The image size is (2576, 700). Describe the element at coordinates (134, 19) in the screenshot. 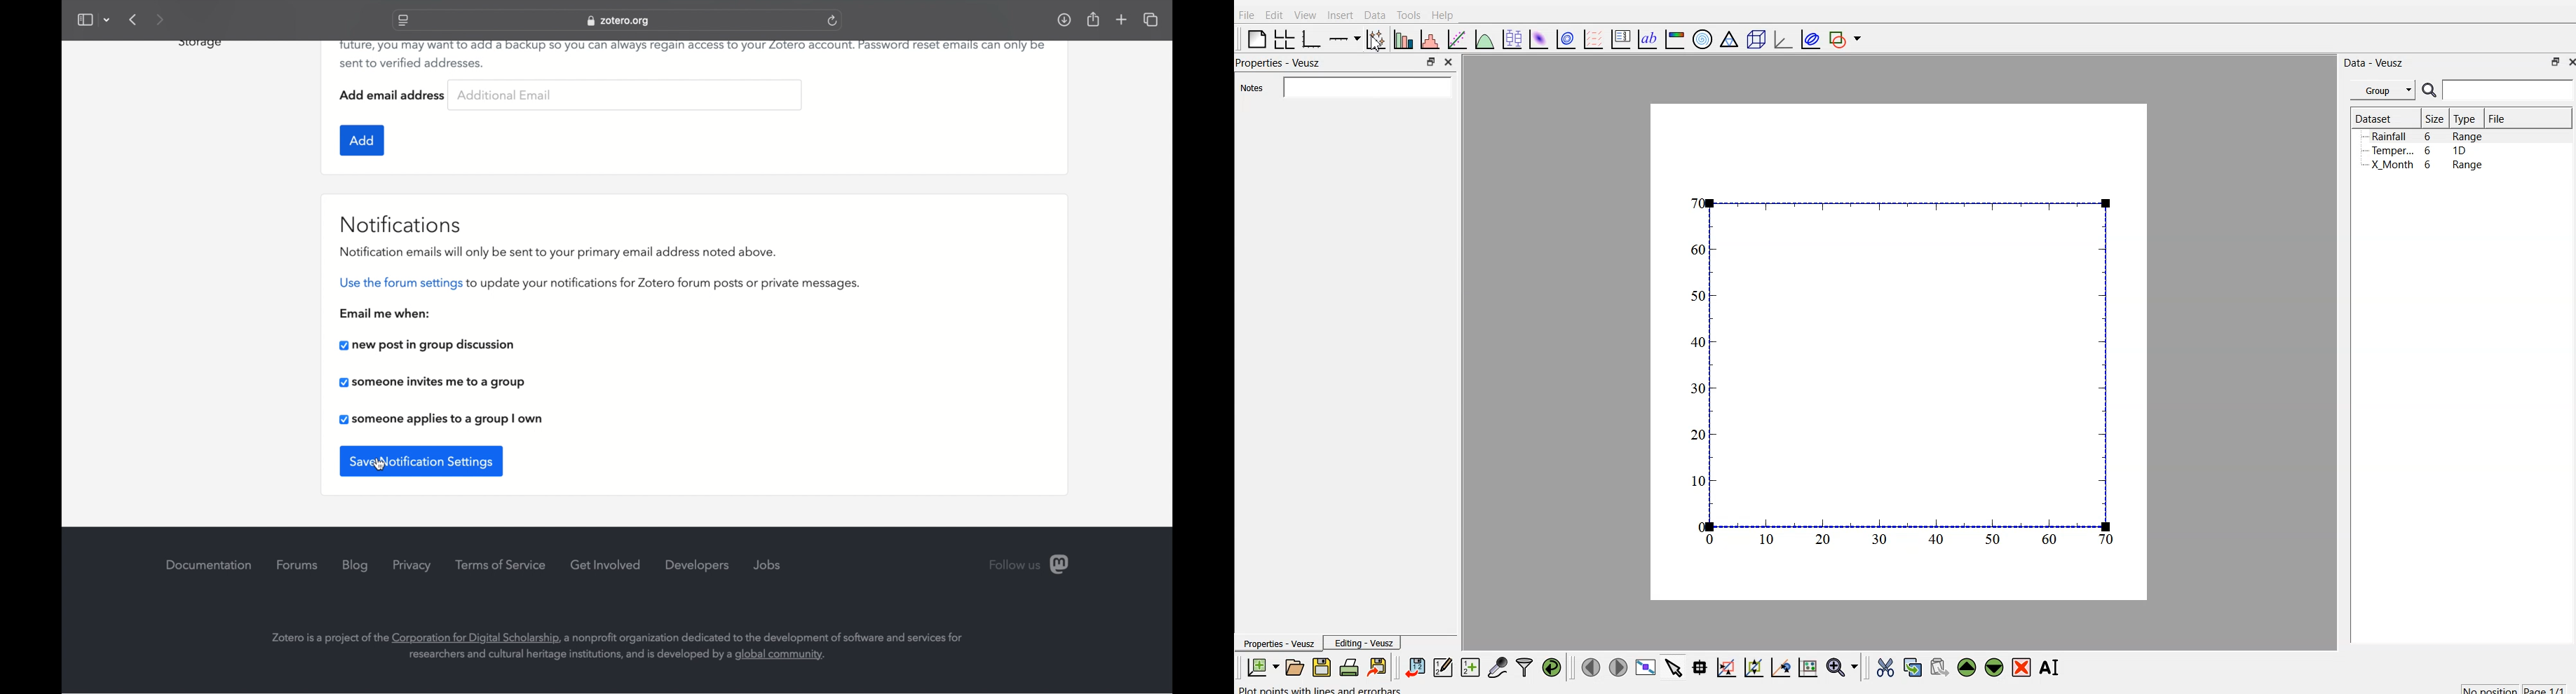

I see `previous` at that location.